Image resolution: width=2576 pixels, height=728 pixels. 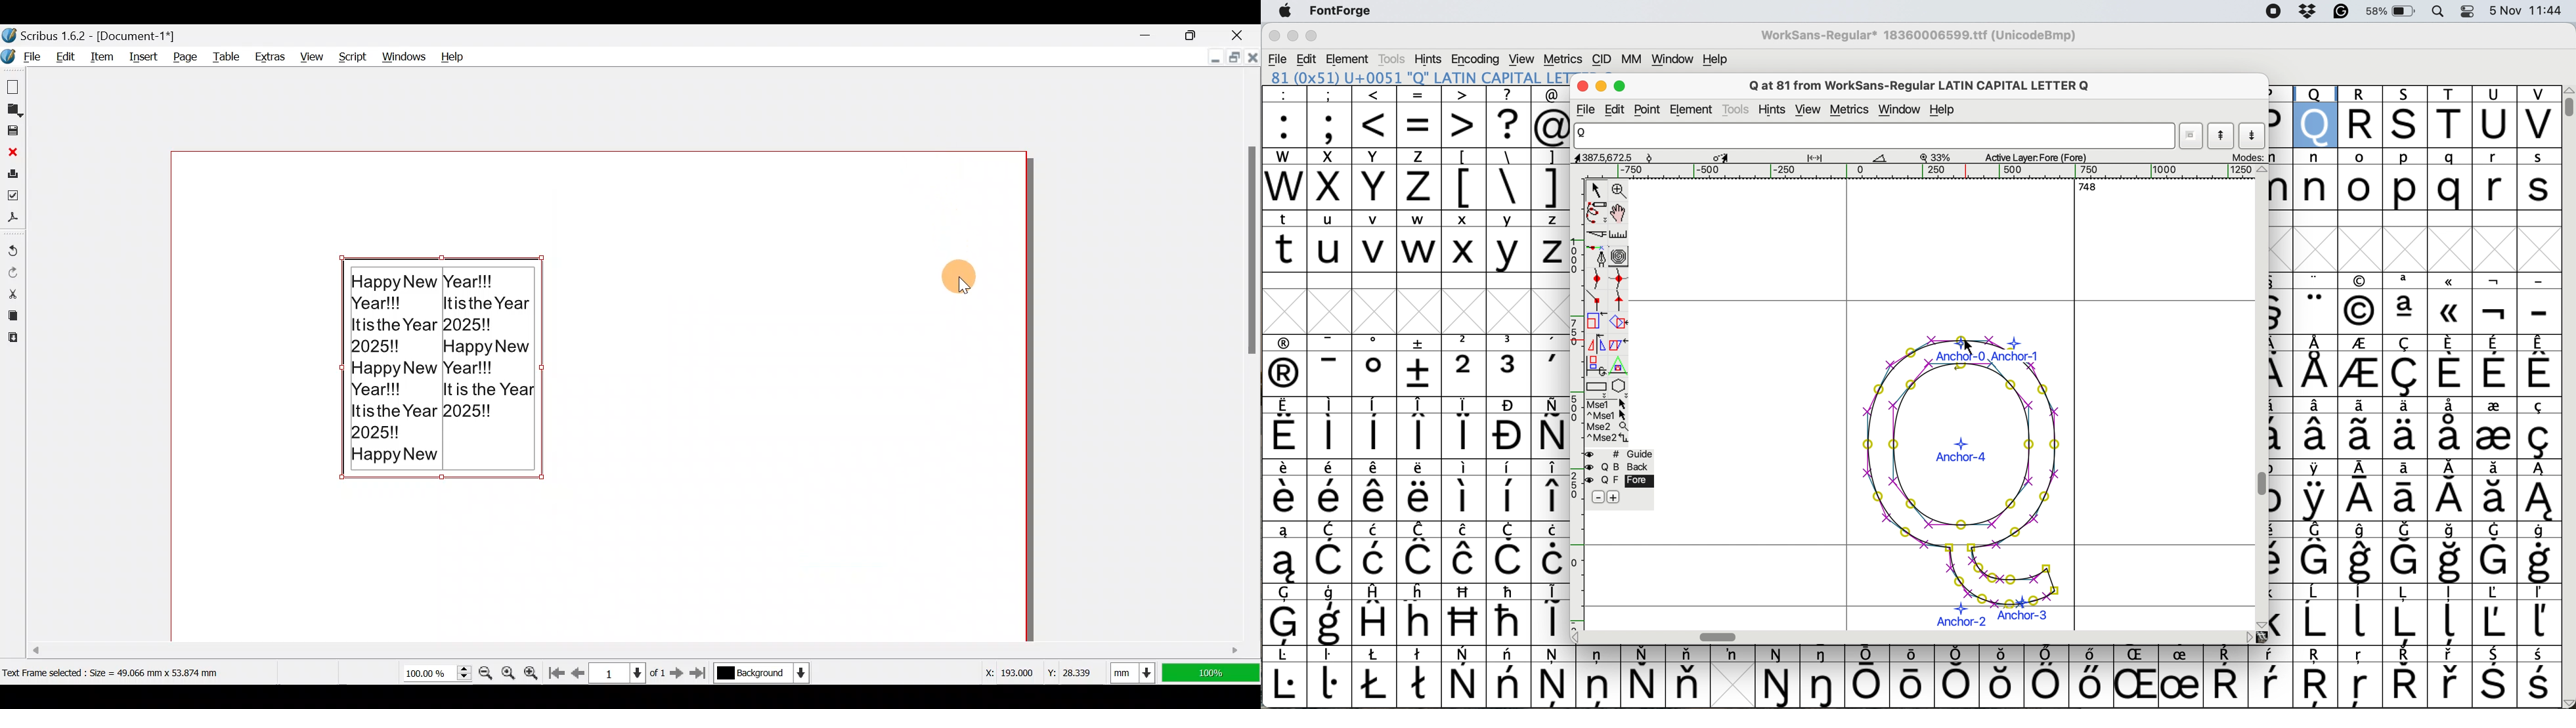 What do you see at coordinates (351, 53) in the screenshot?
I see `Script` at bounding box center [351, 53].